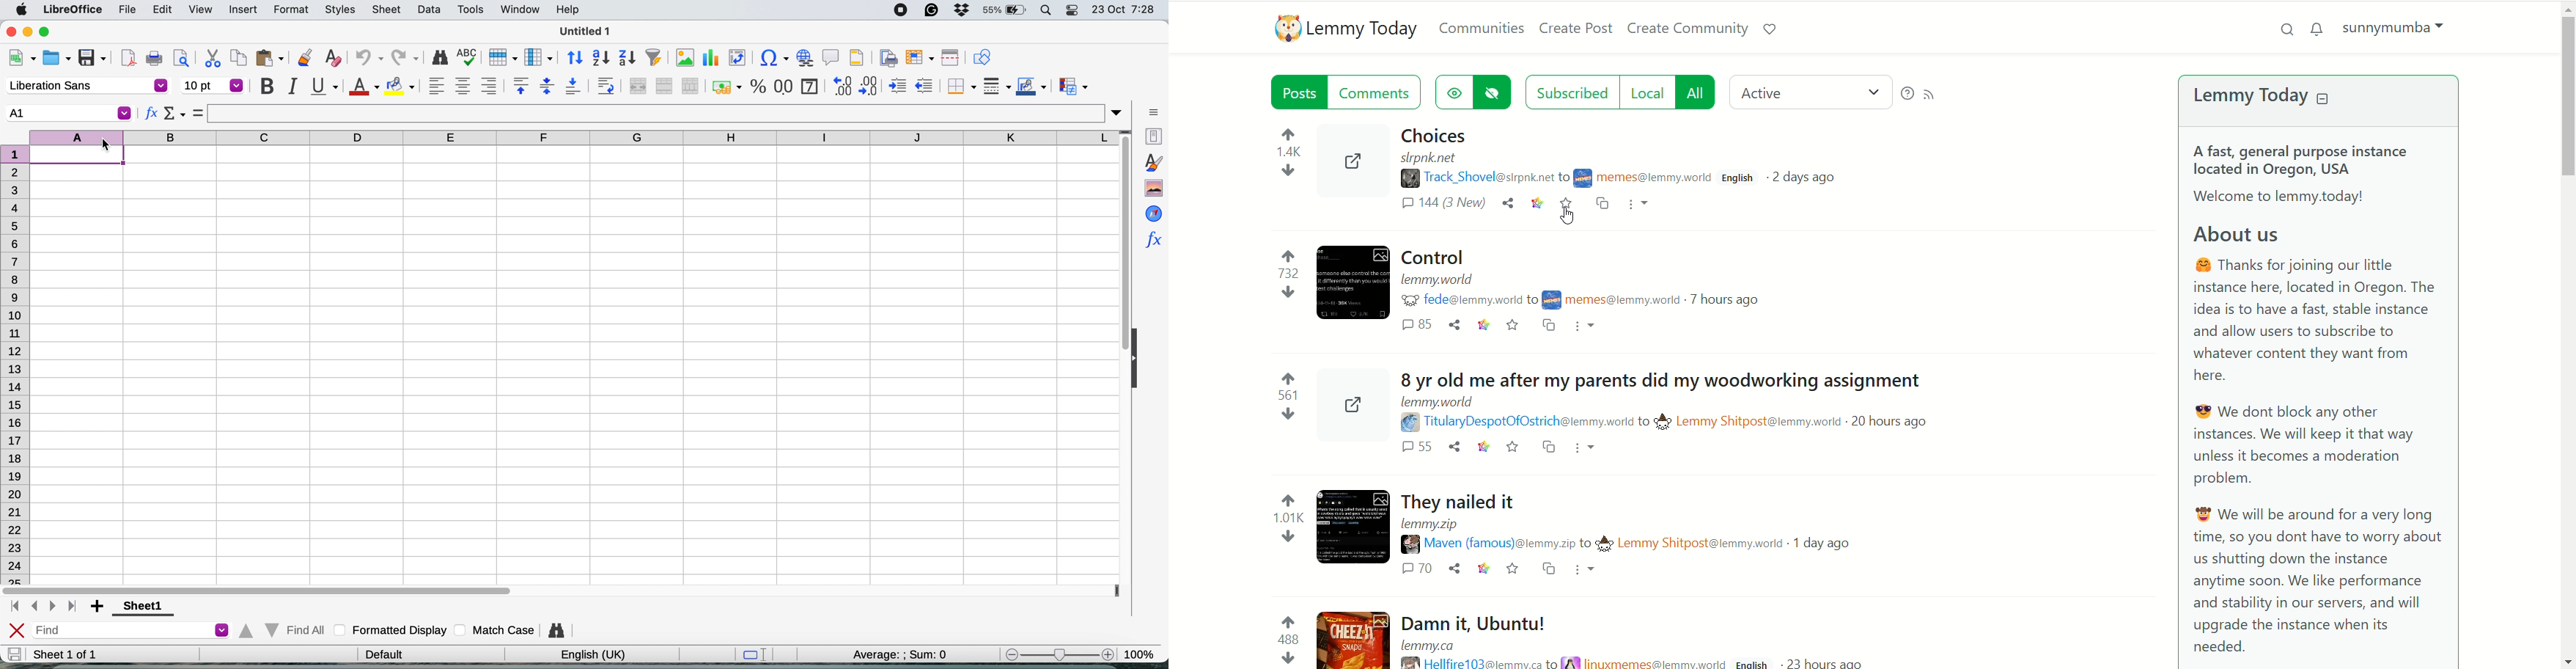 The image size is (2576, 672). I want to click on select, so click(199, 113).